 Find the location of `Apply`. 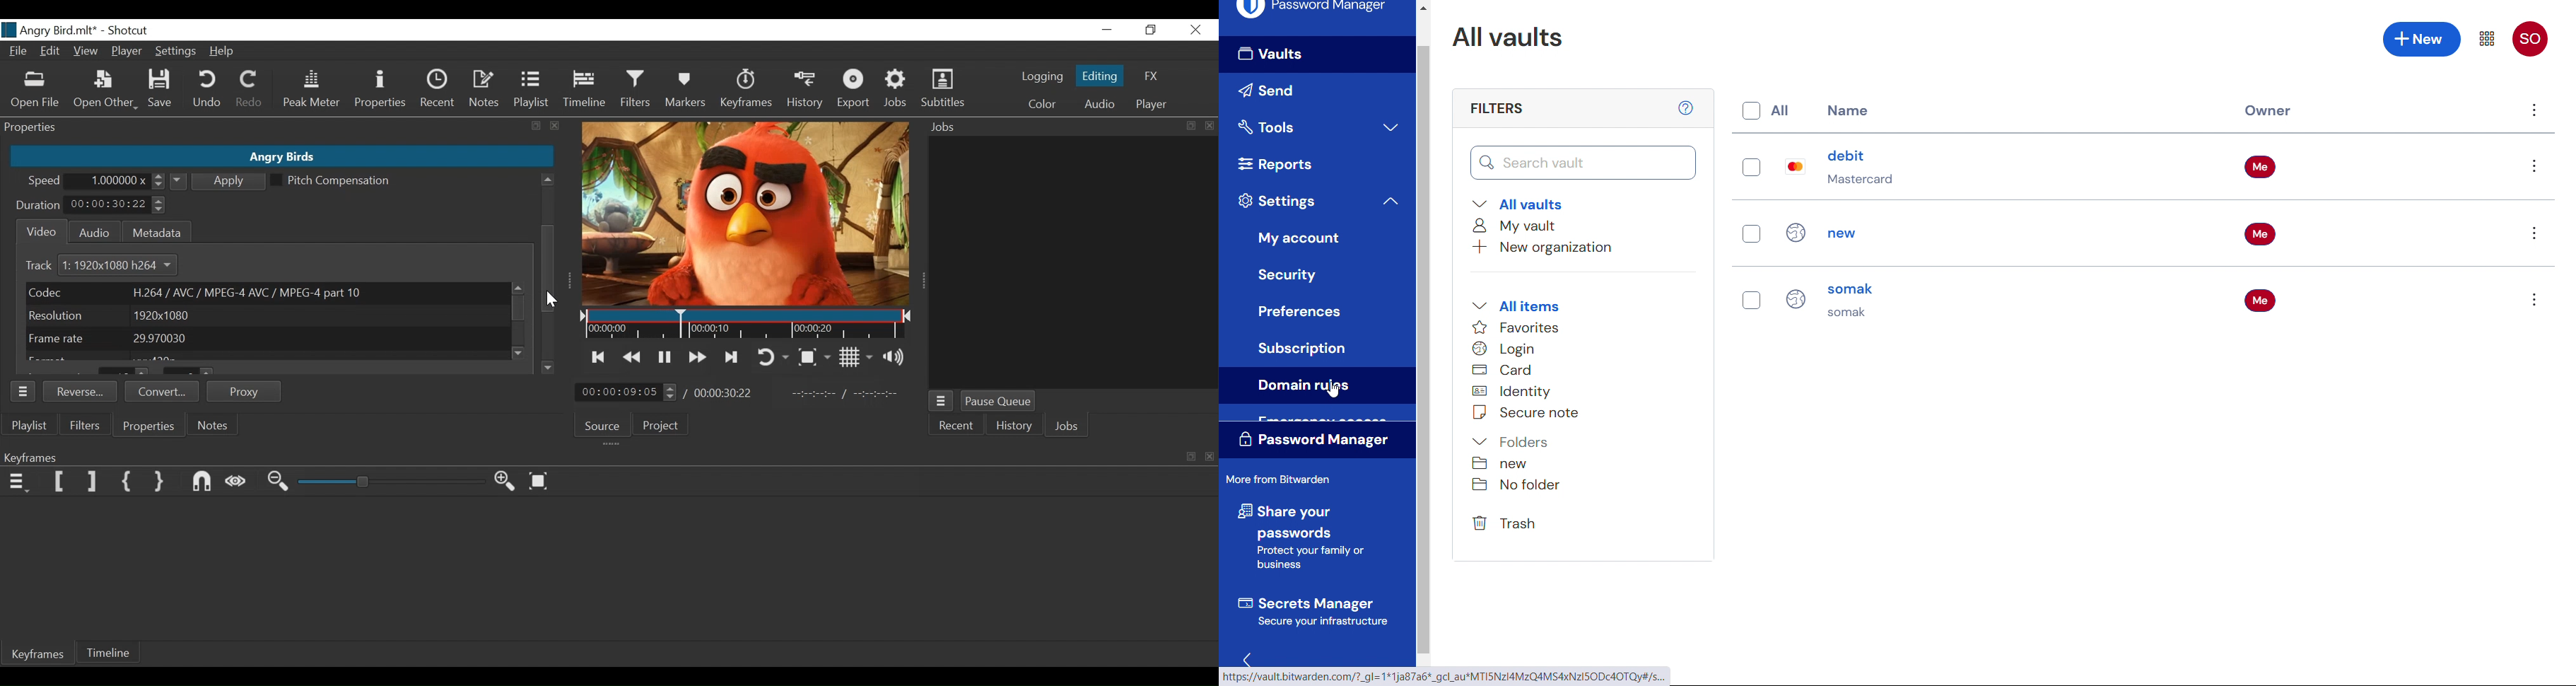

Apply is located at coordinates (219, 180).